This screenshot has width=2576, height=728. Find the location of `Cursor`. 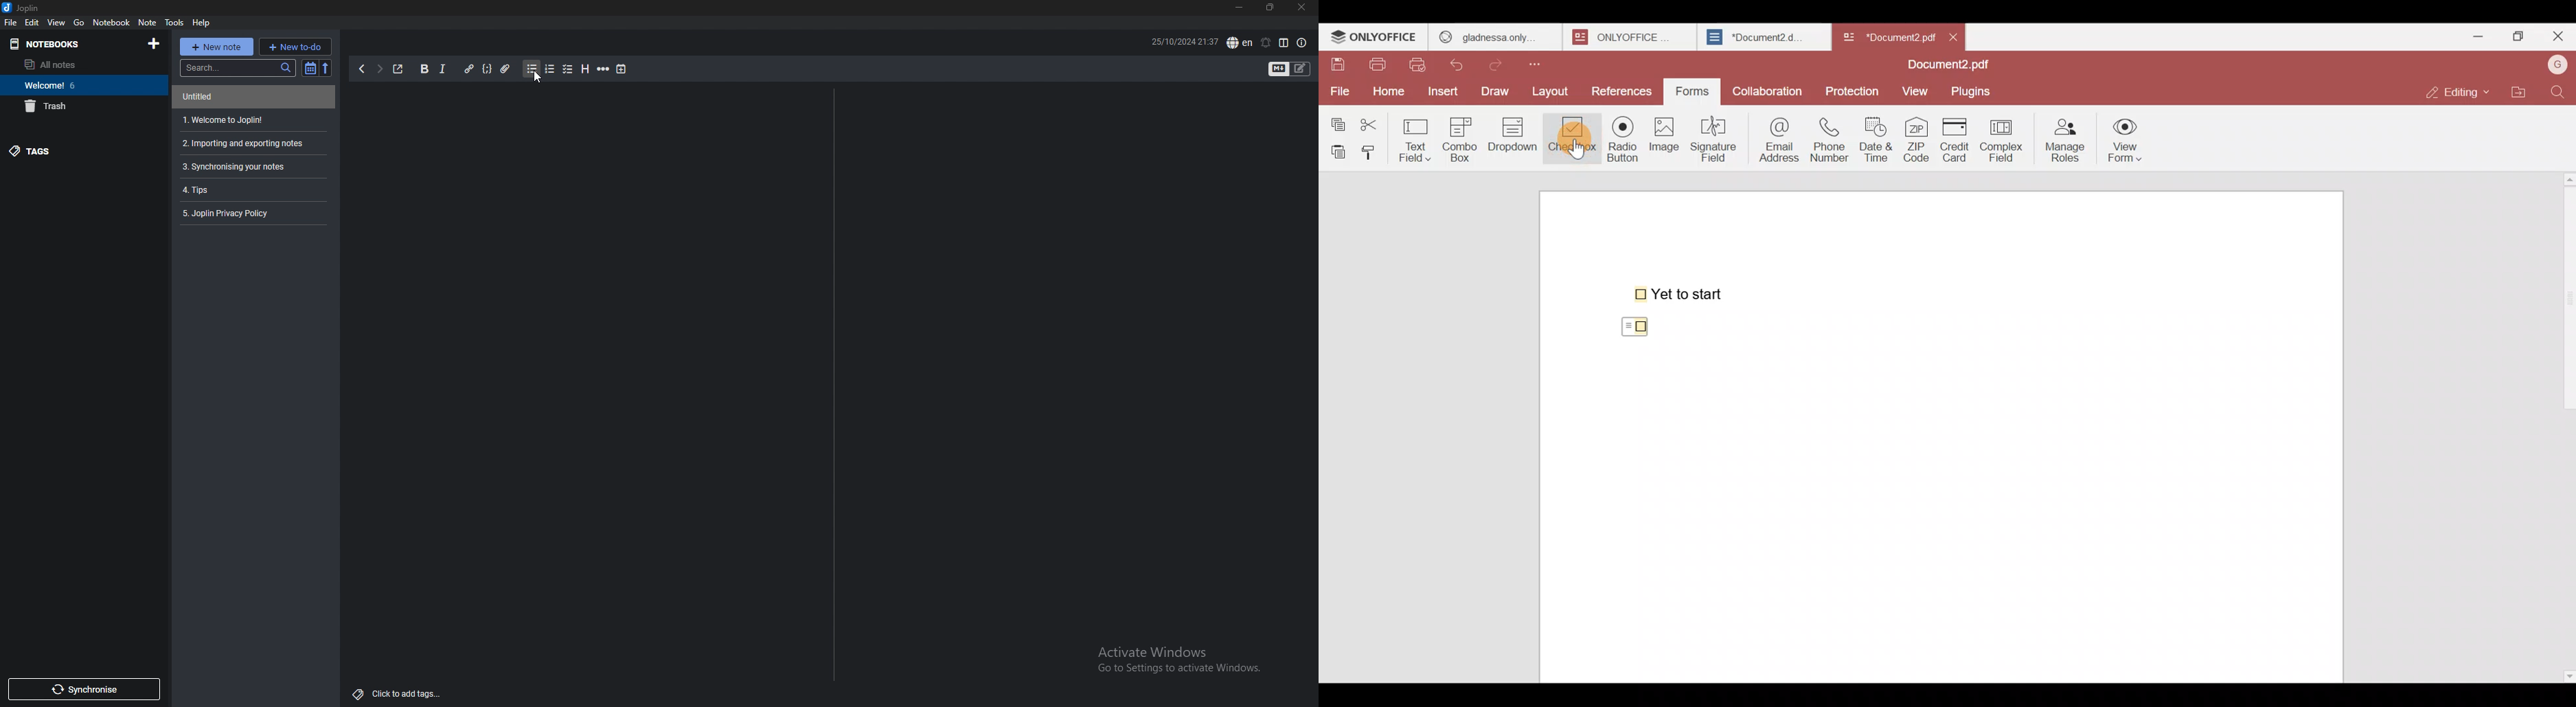

Cursor is located at coordinates (1573, 149).